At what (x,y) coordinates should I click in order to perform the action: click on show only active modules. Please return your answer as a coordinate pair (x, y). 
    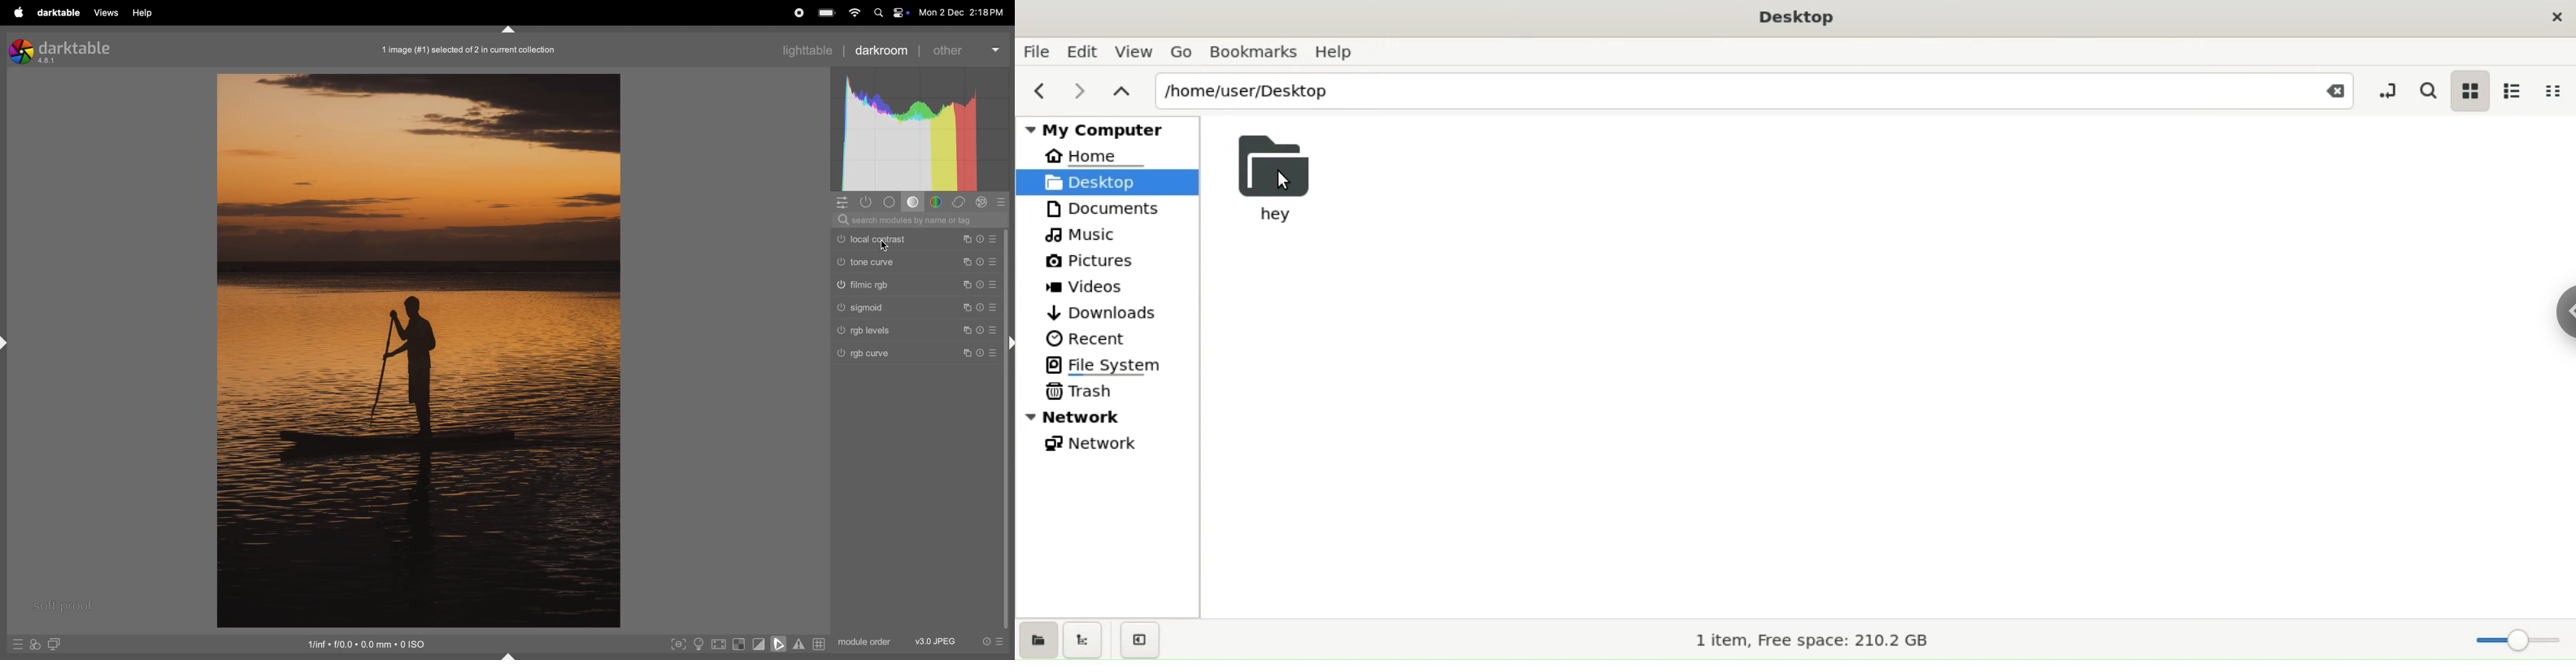
    Looking at the image, I should click on (866, 202).